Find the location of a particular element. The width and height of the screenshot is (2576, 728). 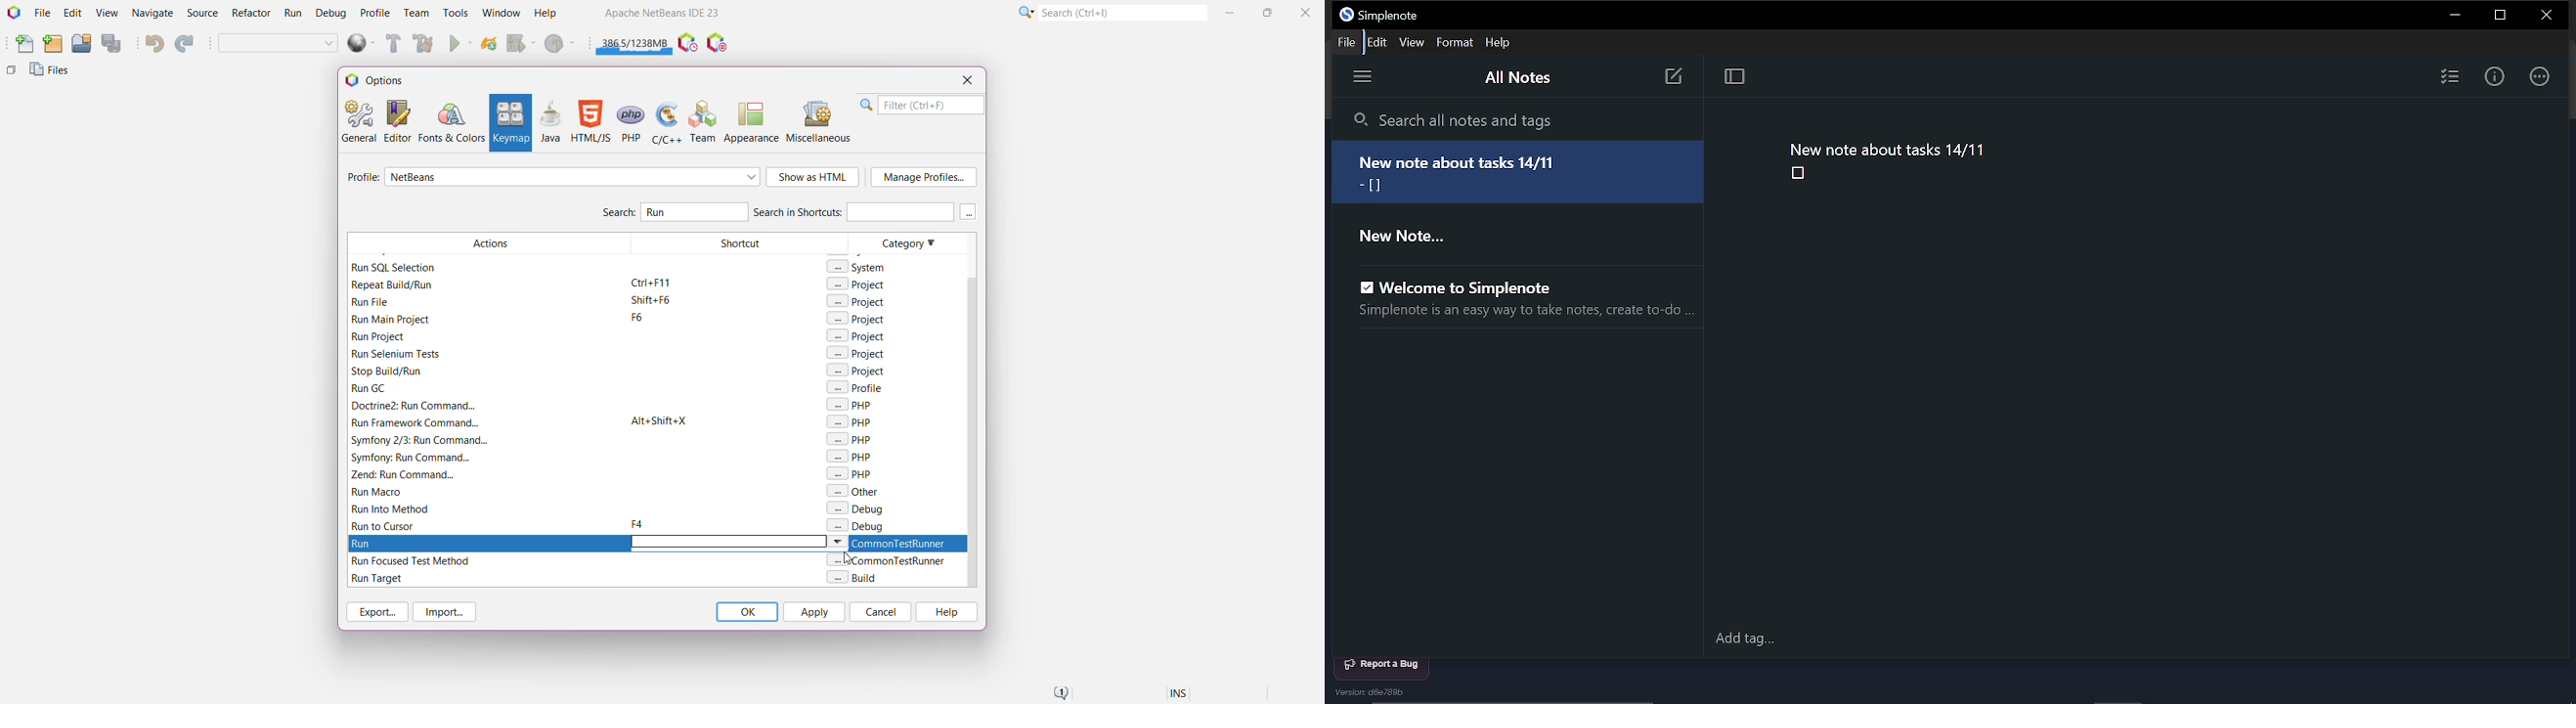

Search all notes and tags is located at coordinates (1517, 119).